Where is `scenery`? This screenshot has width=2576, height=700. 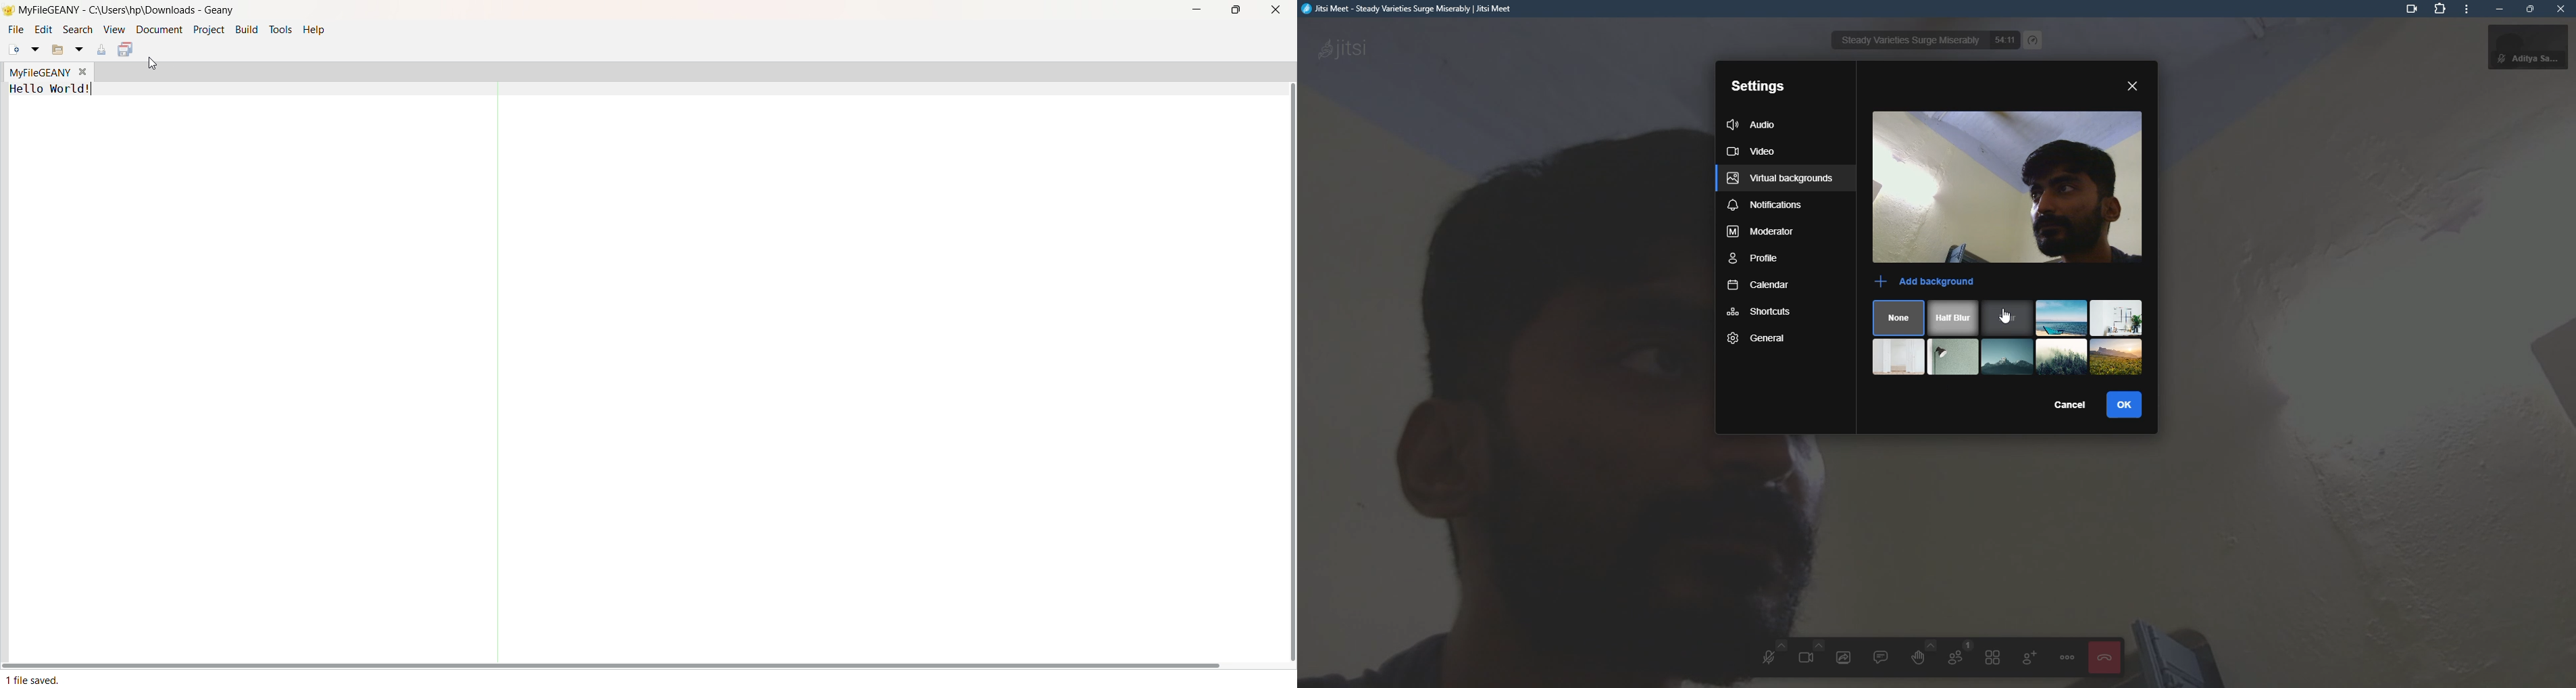
scenery is located at coordinates (2062, 356).